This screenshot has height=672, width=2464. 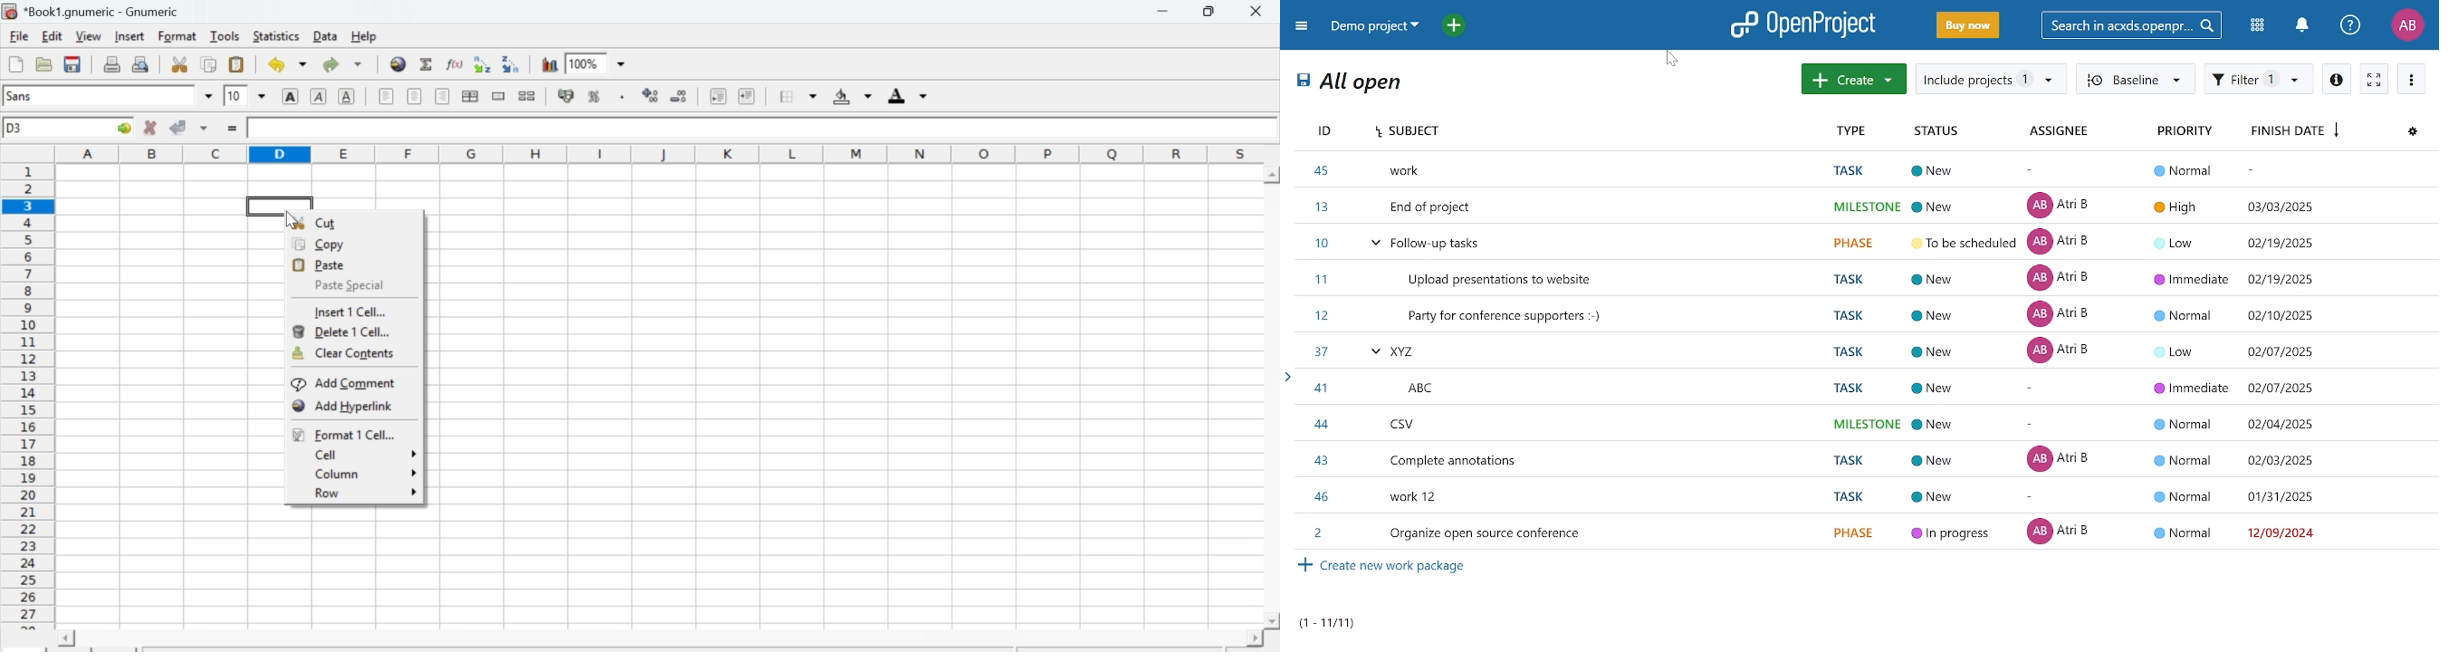 I want to click on Column, so click(x=365, y=474).